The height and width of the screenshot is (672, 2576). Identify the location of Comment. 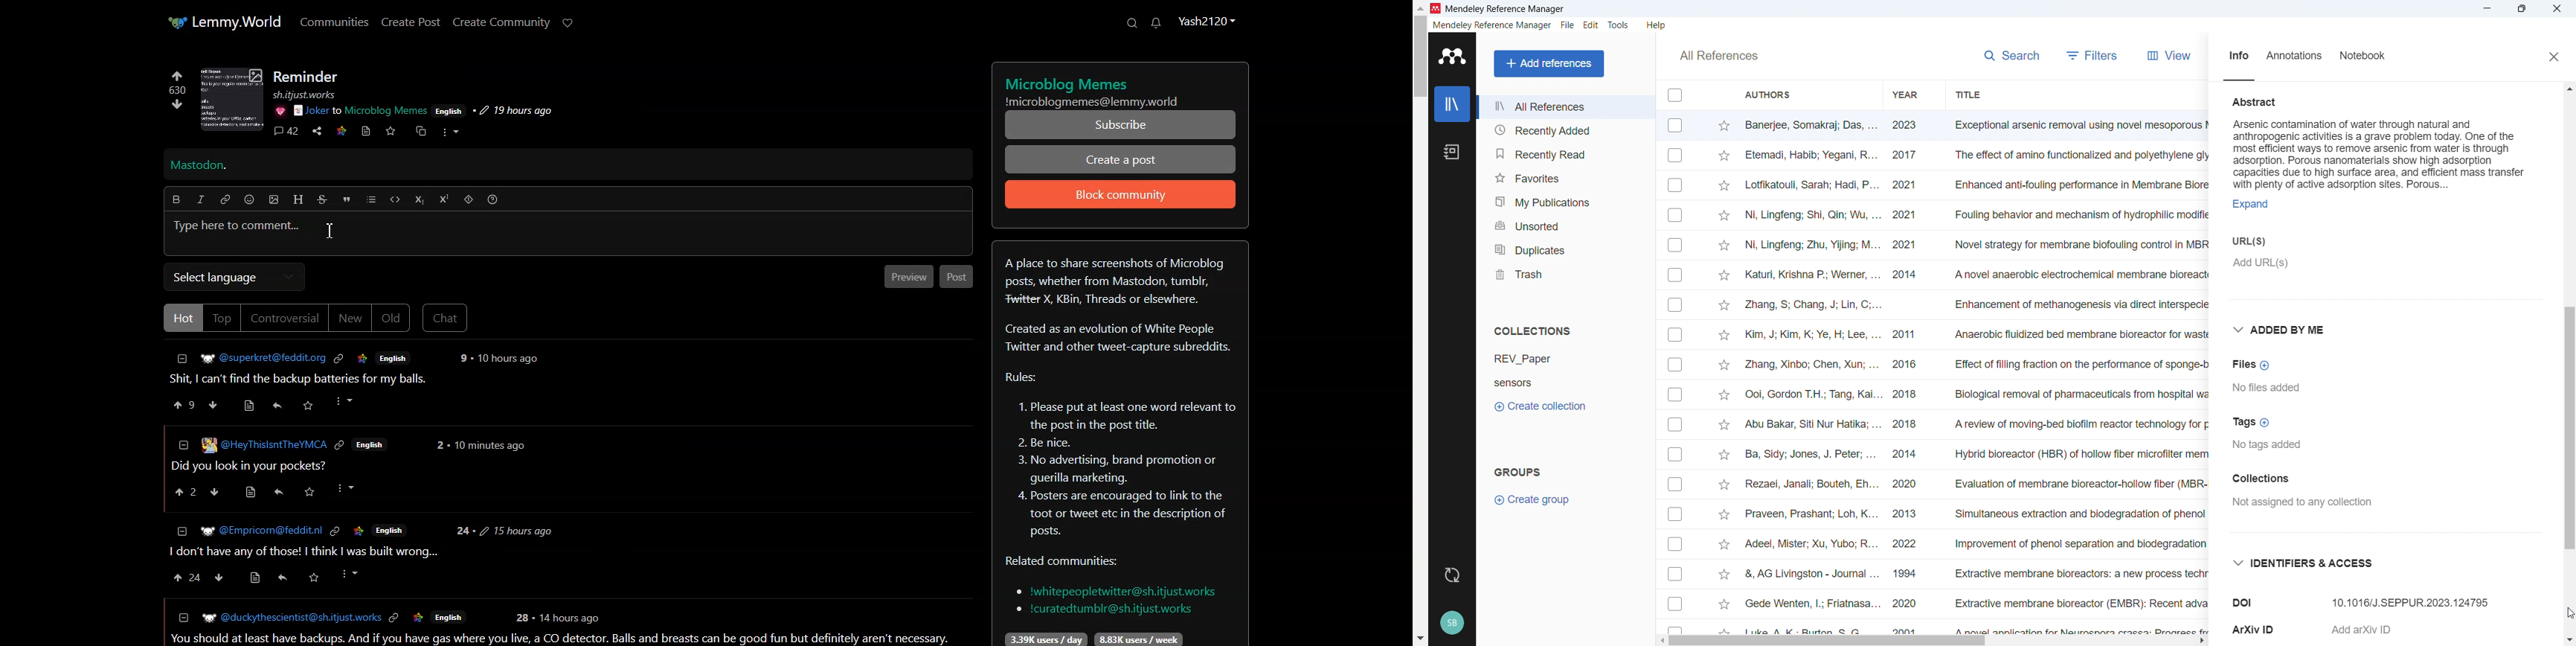
(286, 132).